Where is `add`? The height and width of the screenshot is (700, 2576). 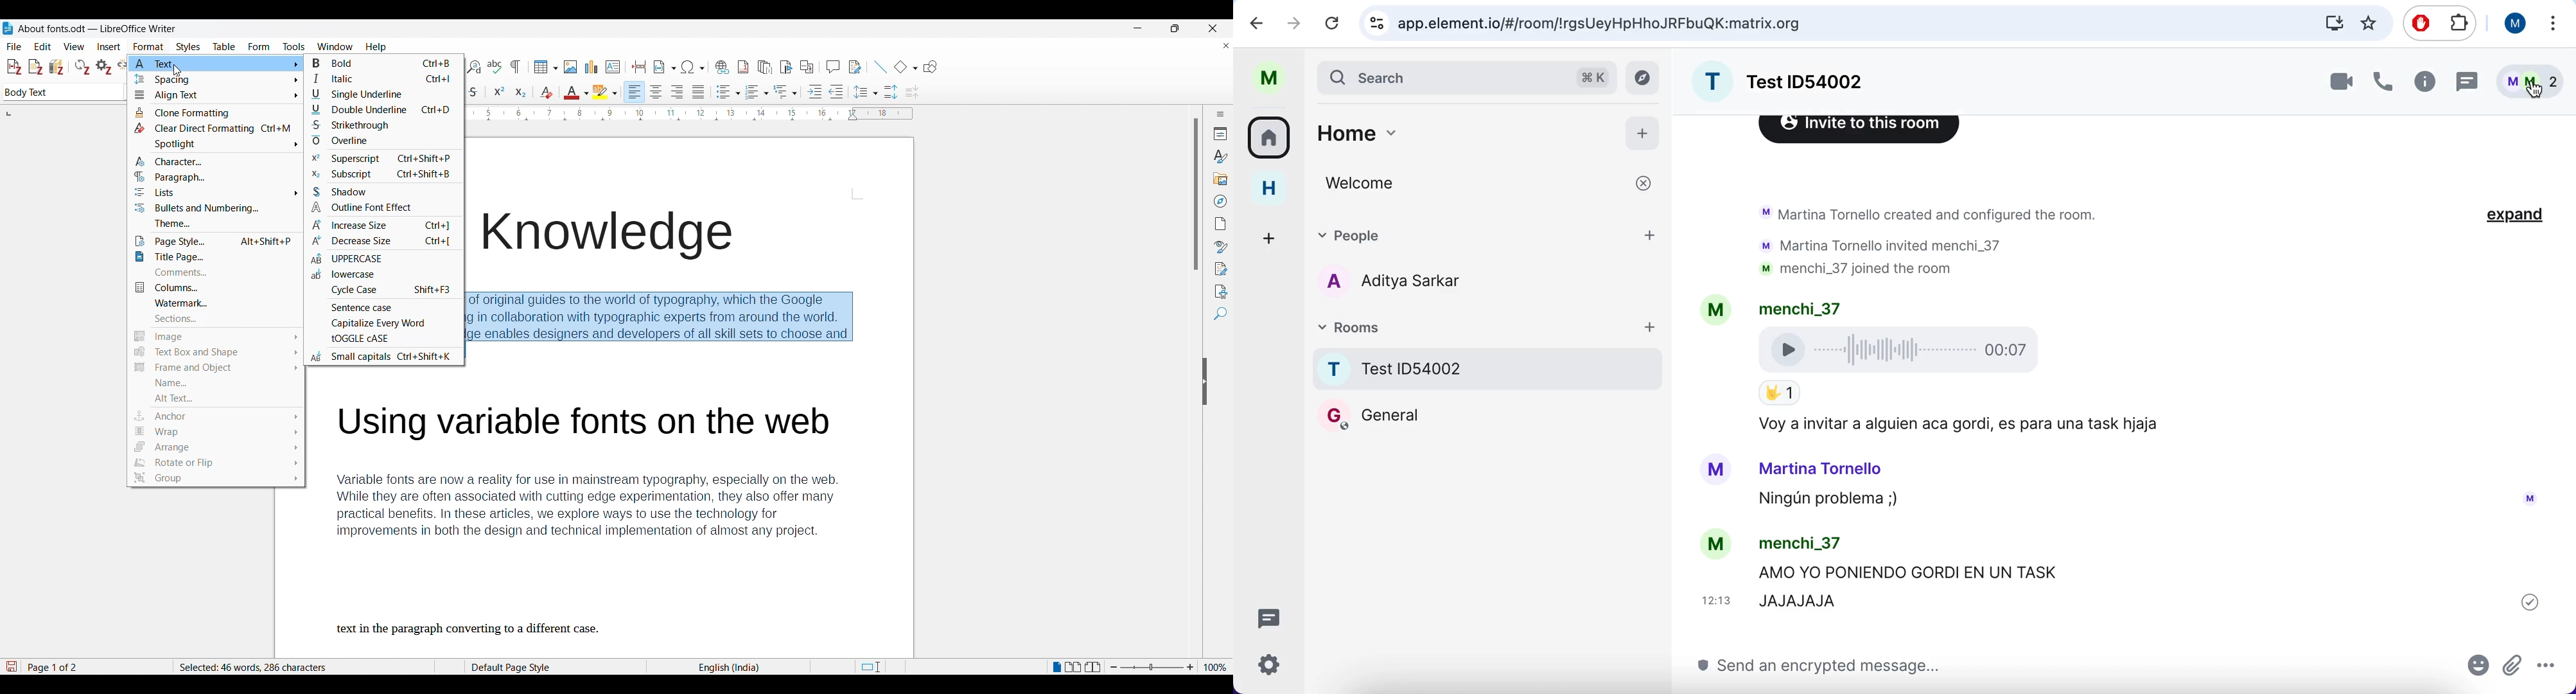 add is located at coordinates (1267, 236).